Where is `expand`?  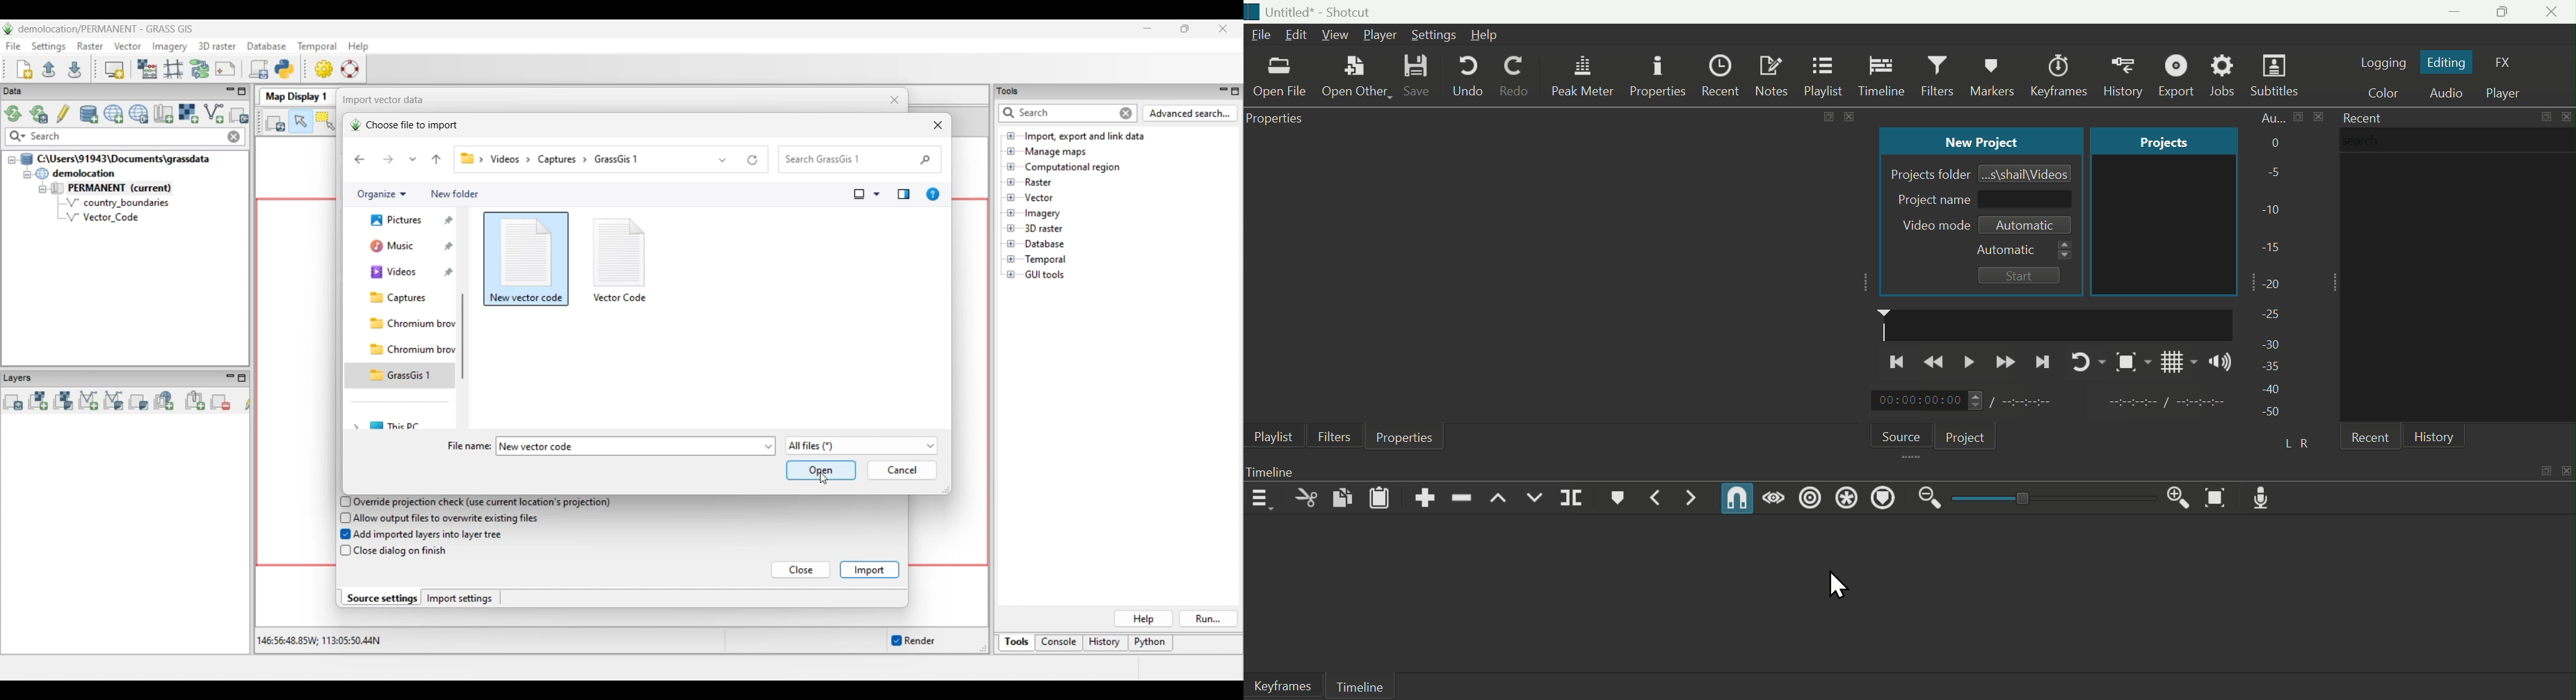
expand is located at coordinates (1828, 117).